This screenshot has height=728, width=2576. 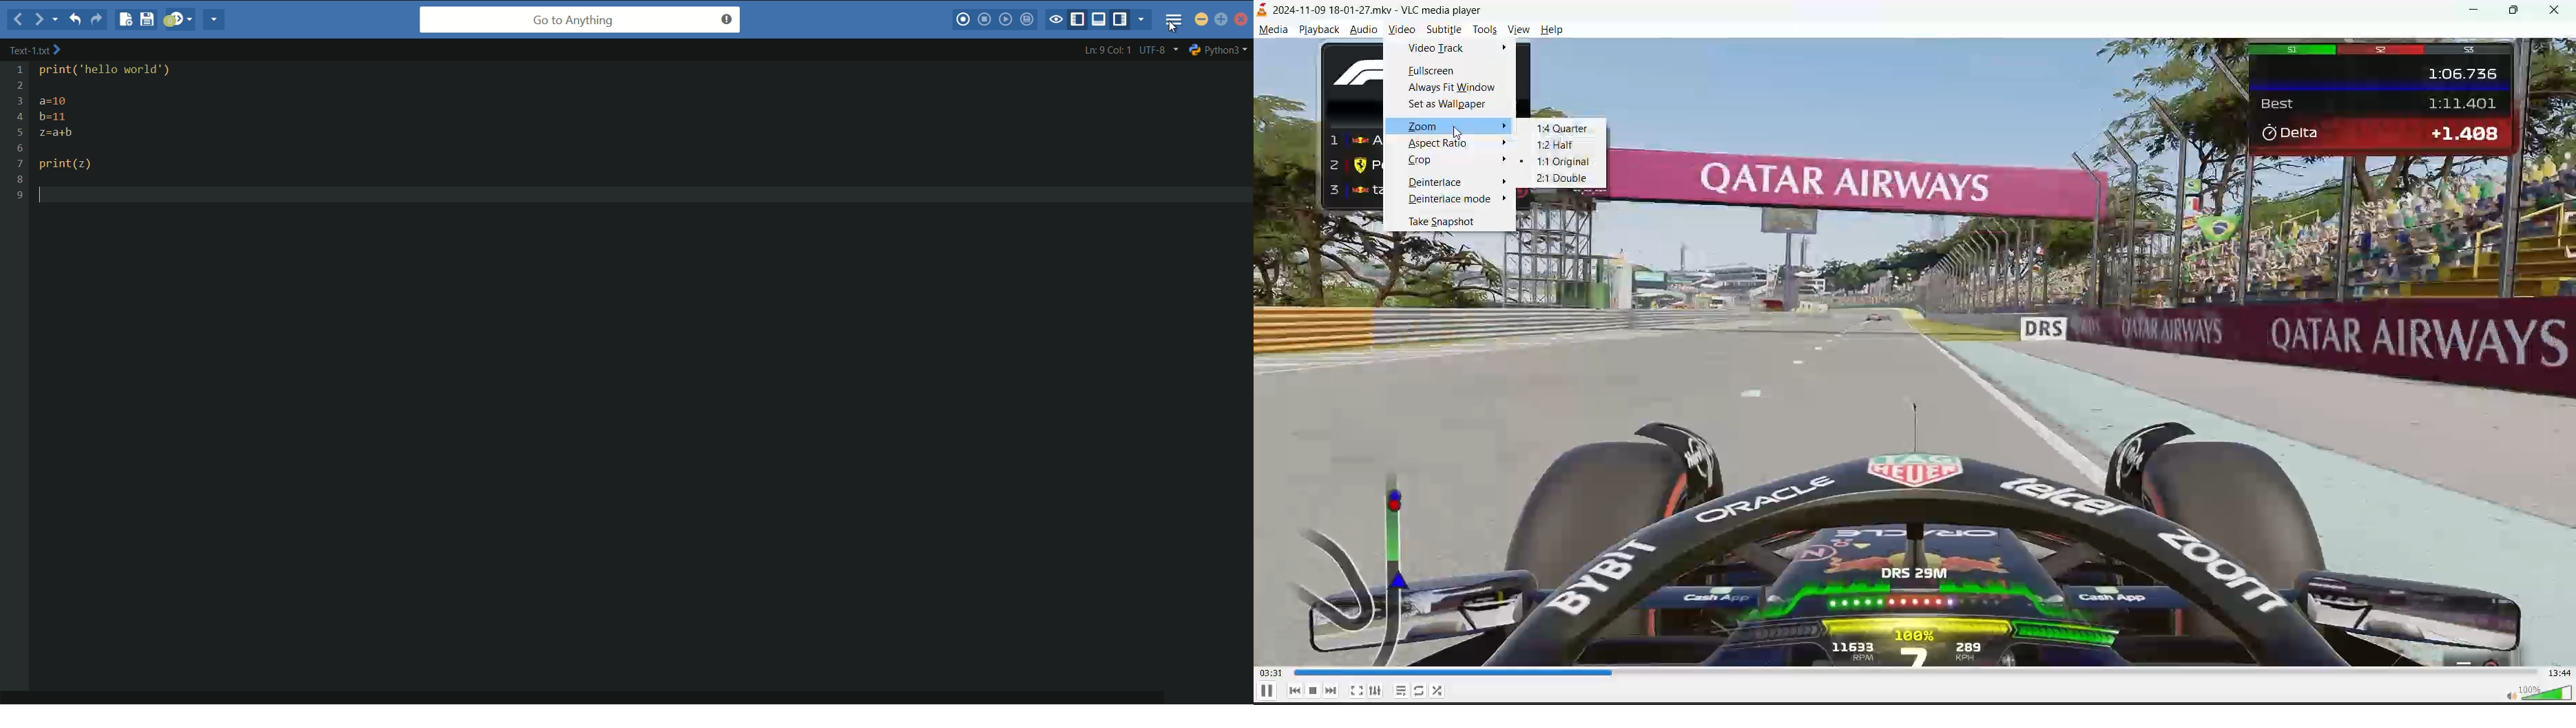 What do you see at coordinates (1272, 674) in the screenshot?
I see `current play time` at bounding box center [1272, 674].